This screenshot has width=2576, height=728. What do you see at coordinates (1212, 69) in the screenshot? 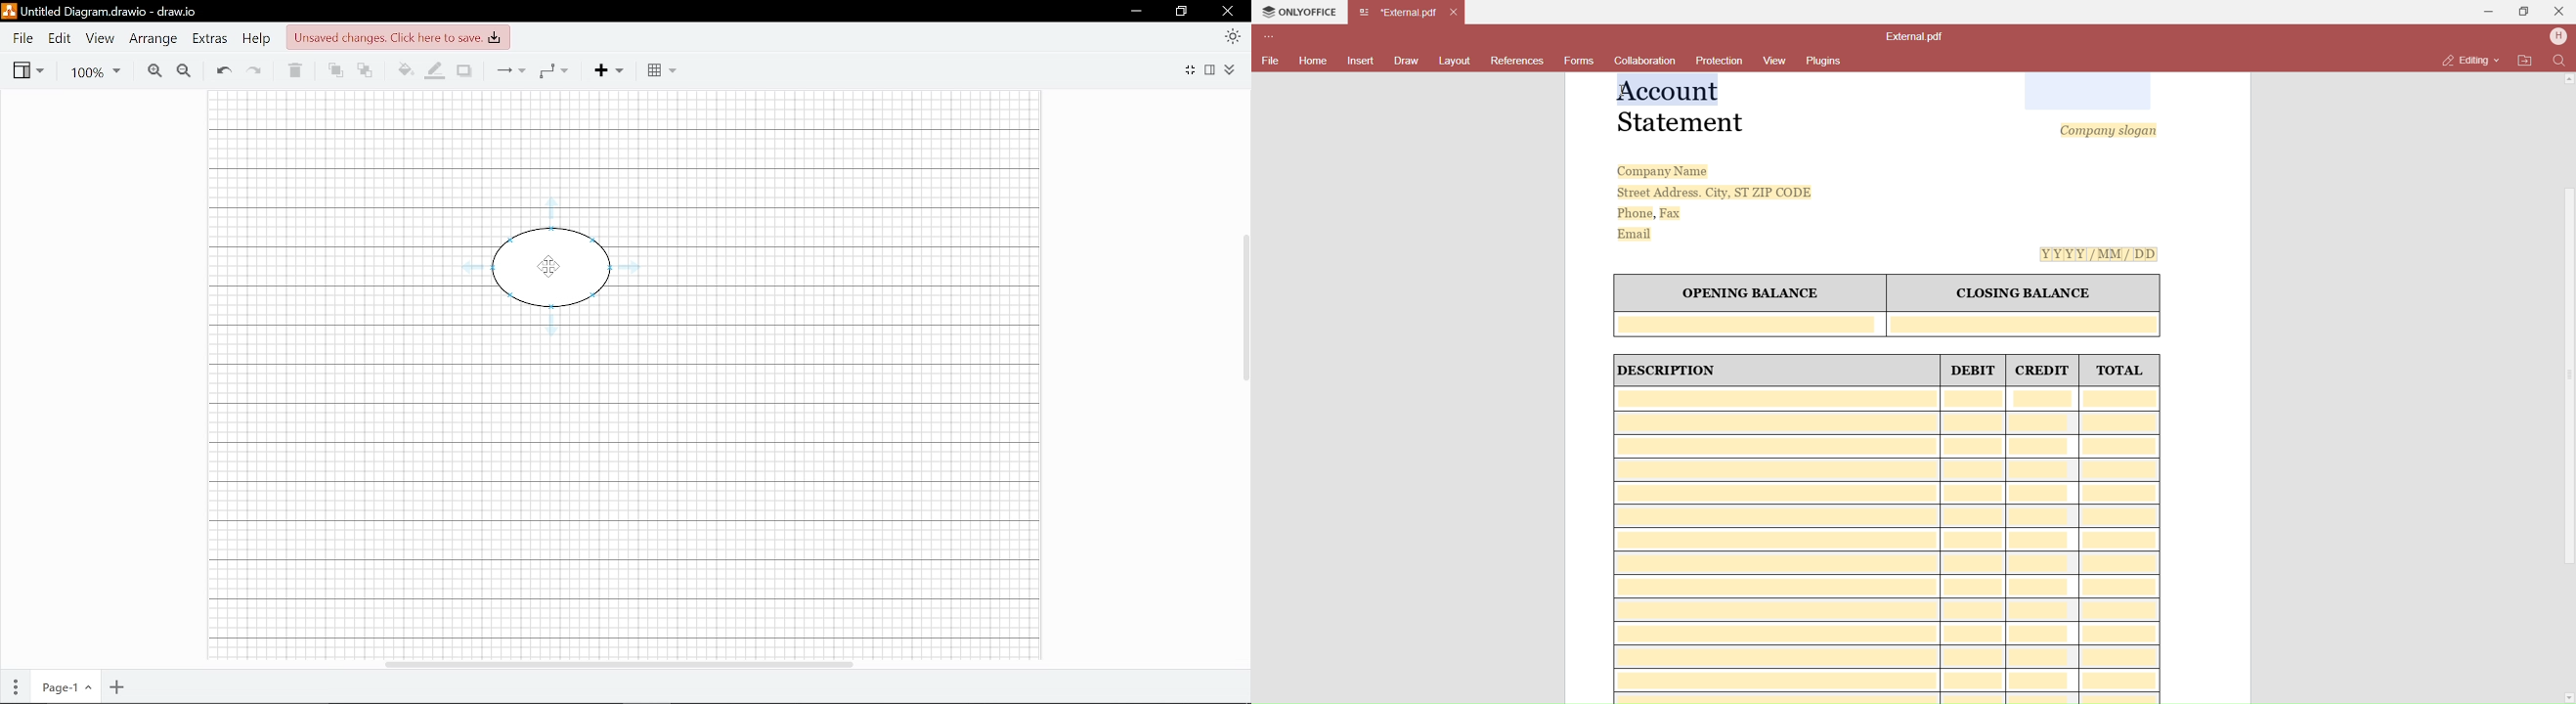
I see `Format` at bounding box center [1212, 69].